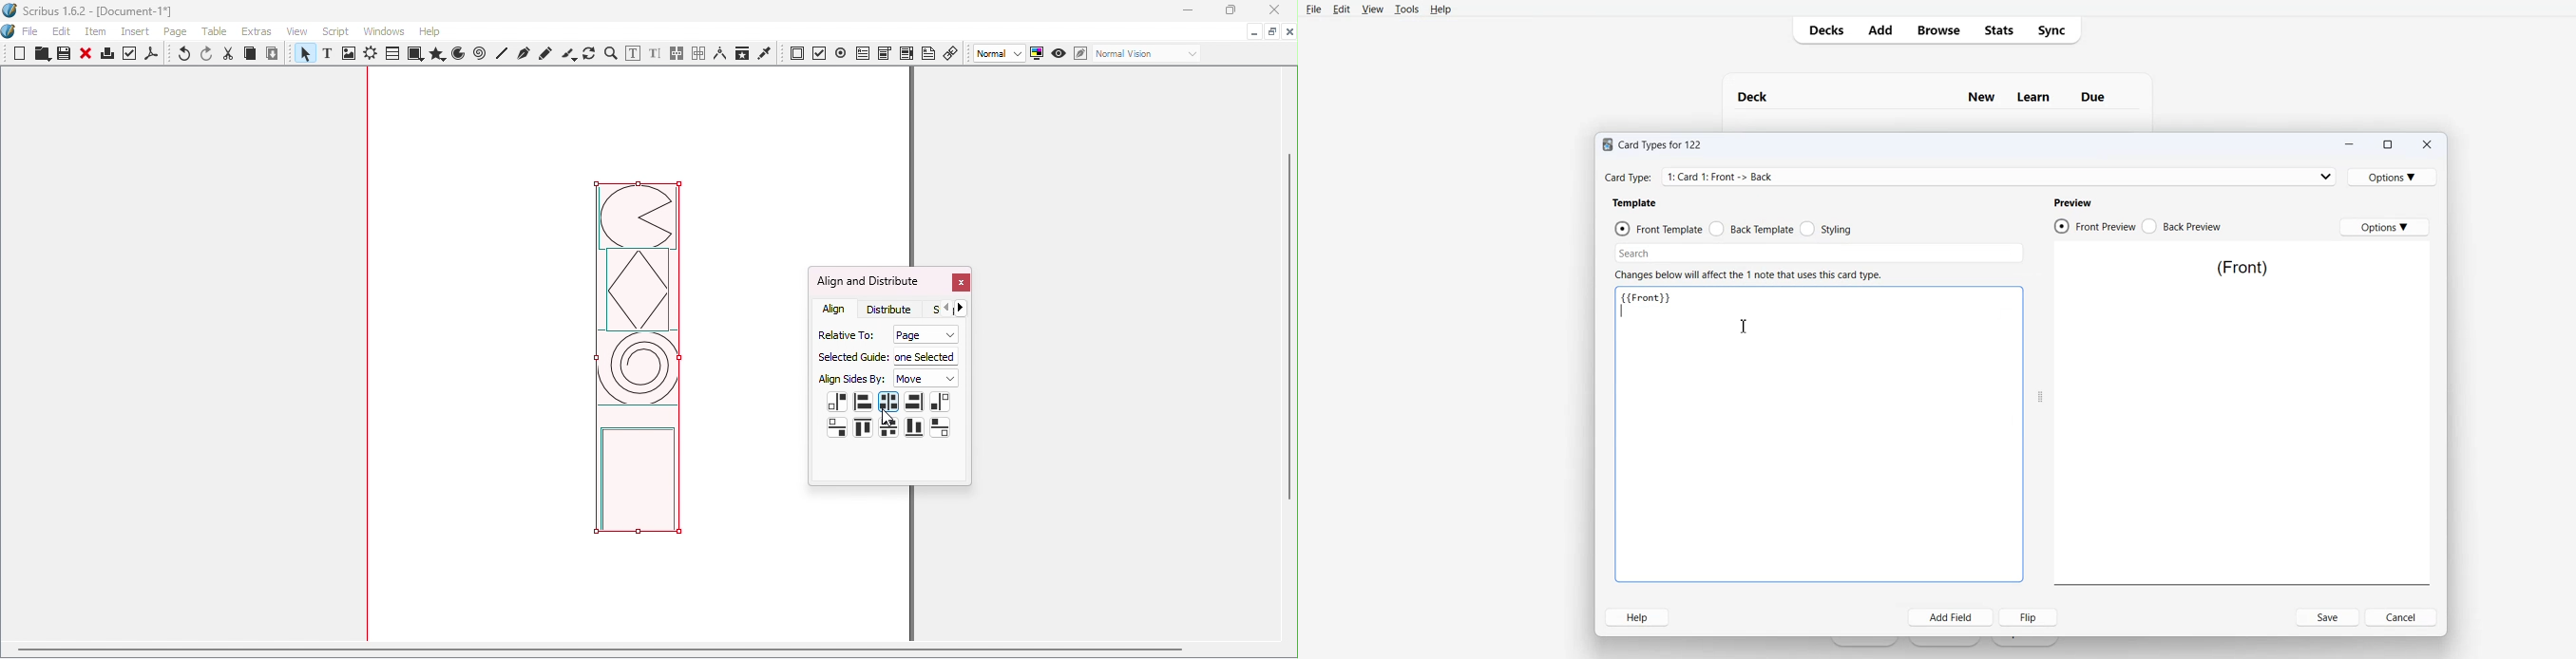 This screenshot has width=2576, height=672. I want to click on Search, so click(1819, 254).